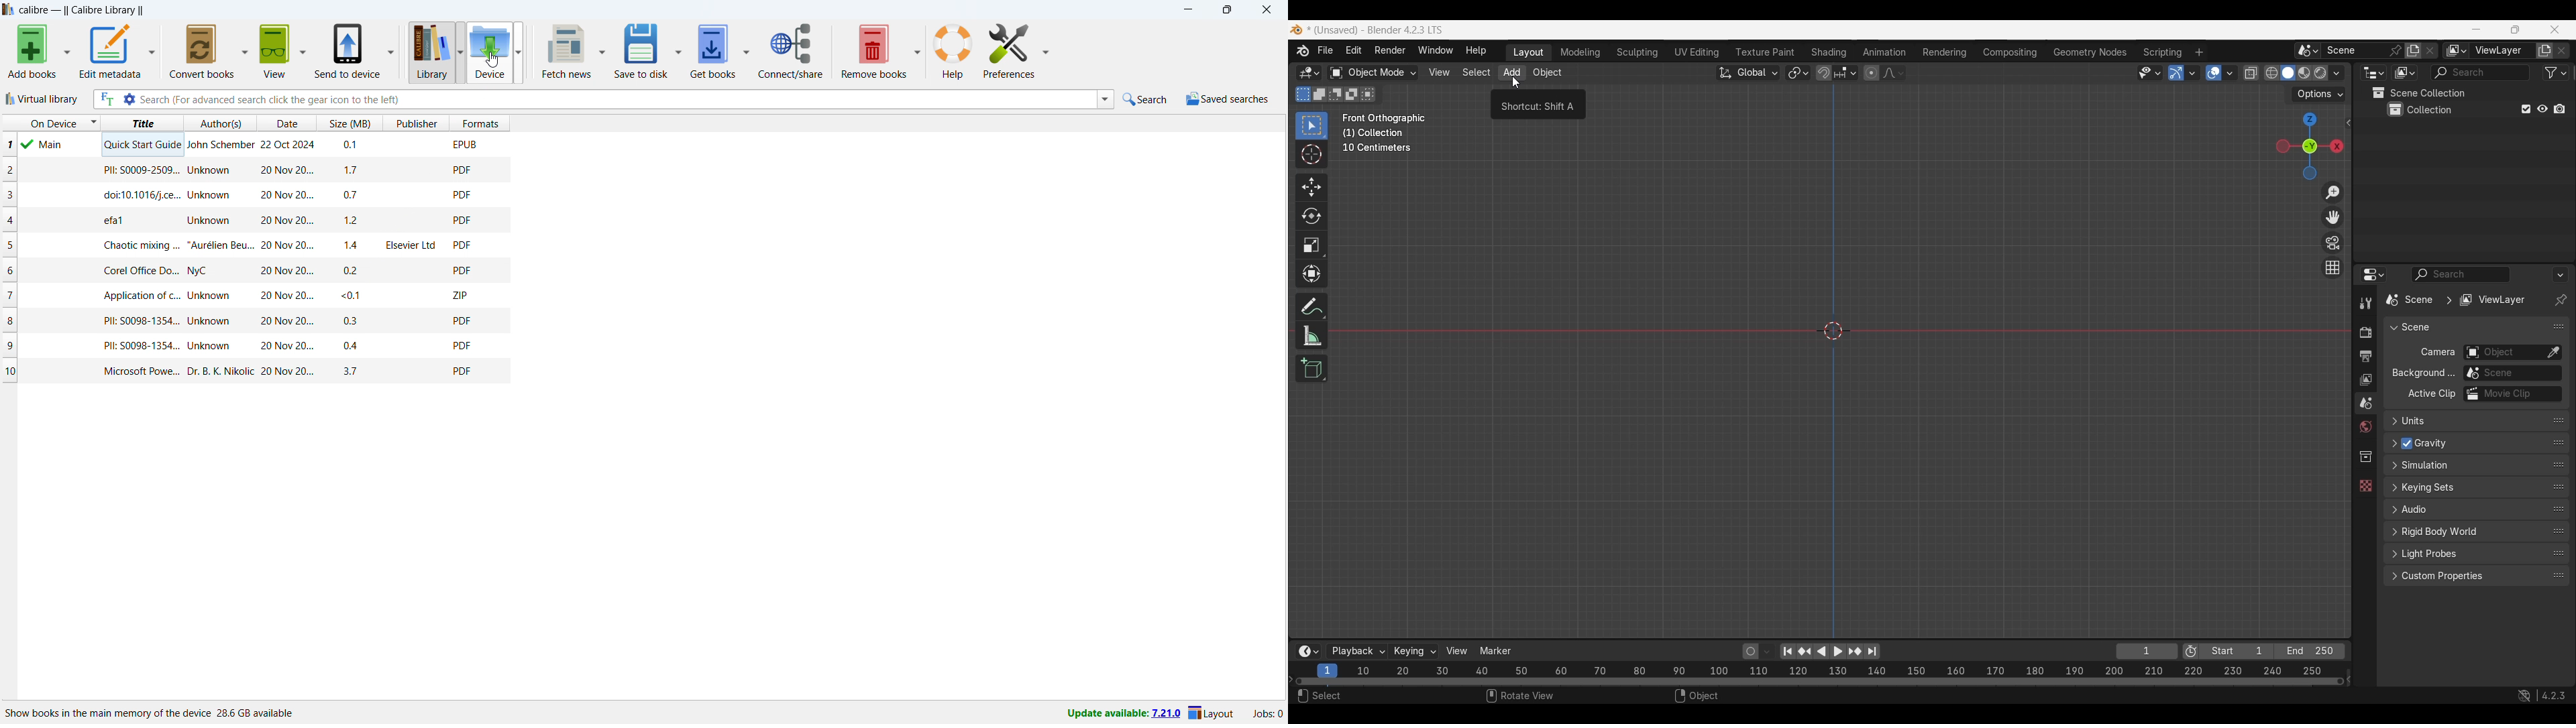 This screenshot has width=2576, height=728. I want to click on Description of the current frame, so click(1386, 133).